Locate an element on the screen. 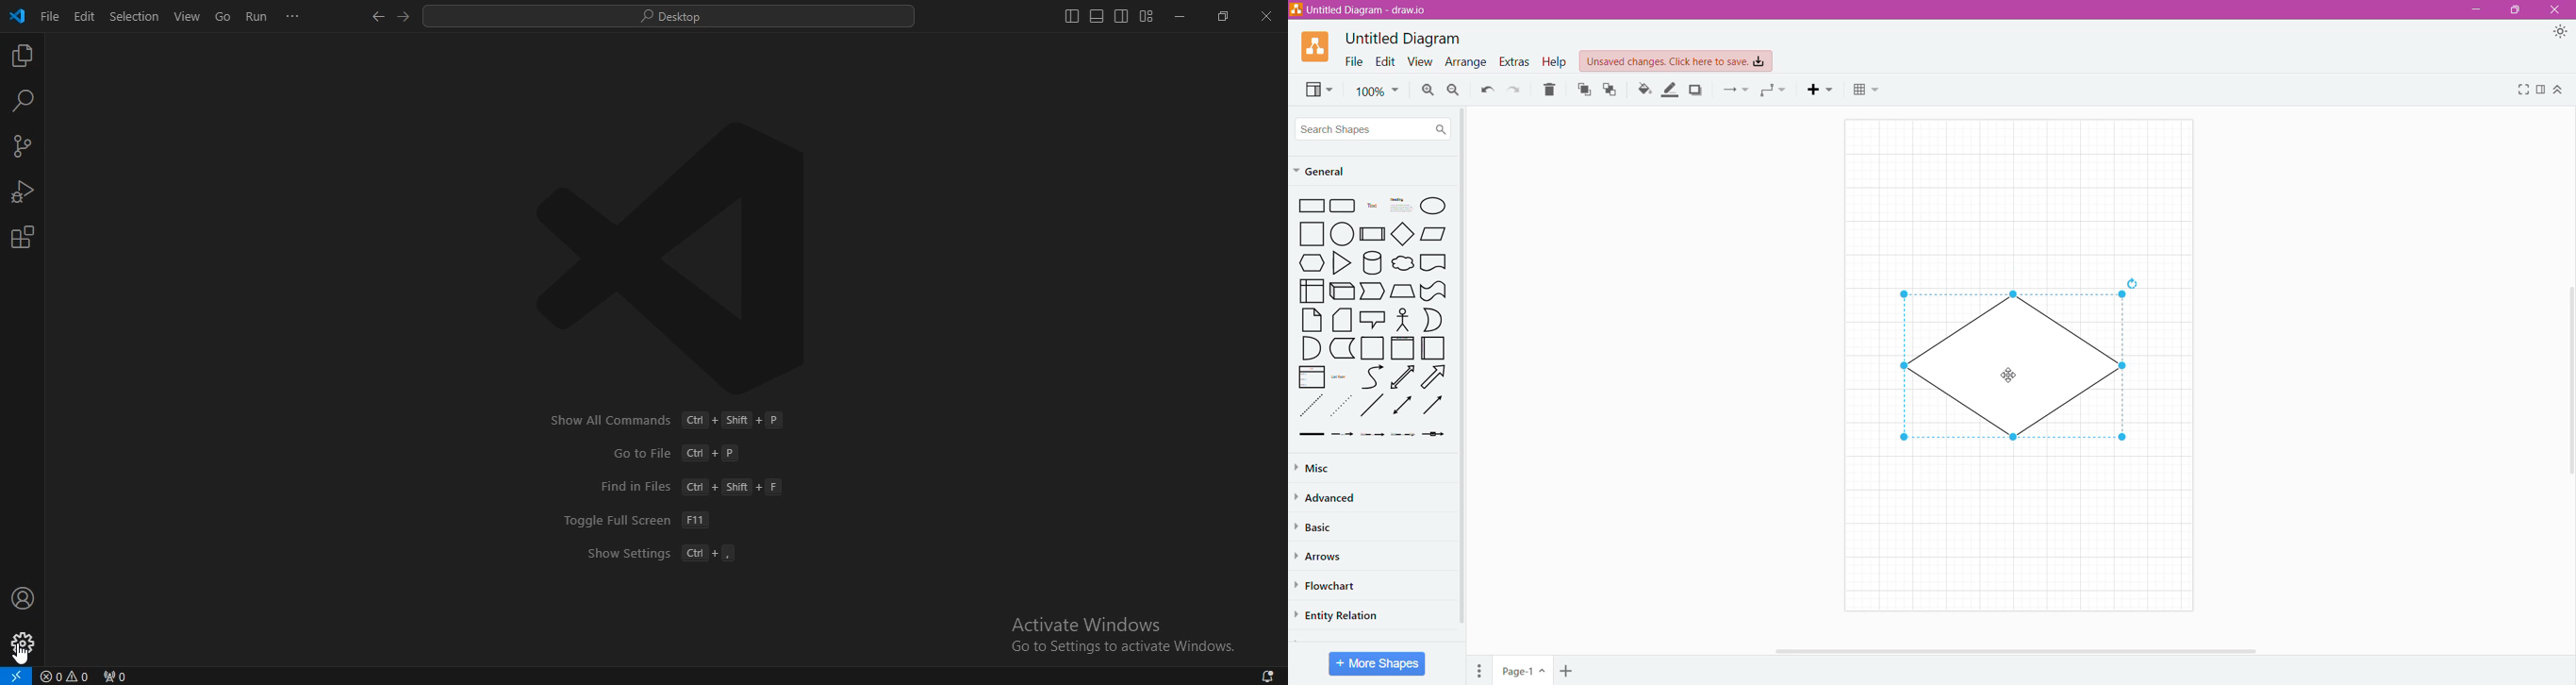 The height and width of the screenshot is (700, 2576). Rounded Rectangle is located at coordinates (1343, 206).